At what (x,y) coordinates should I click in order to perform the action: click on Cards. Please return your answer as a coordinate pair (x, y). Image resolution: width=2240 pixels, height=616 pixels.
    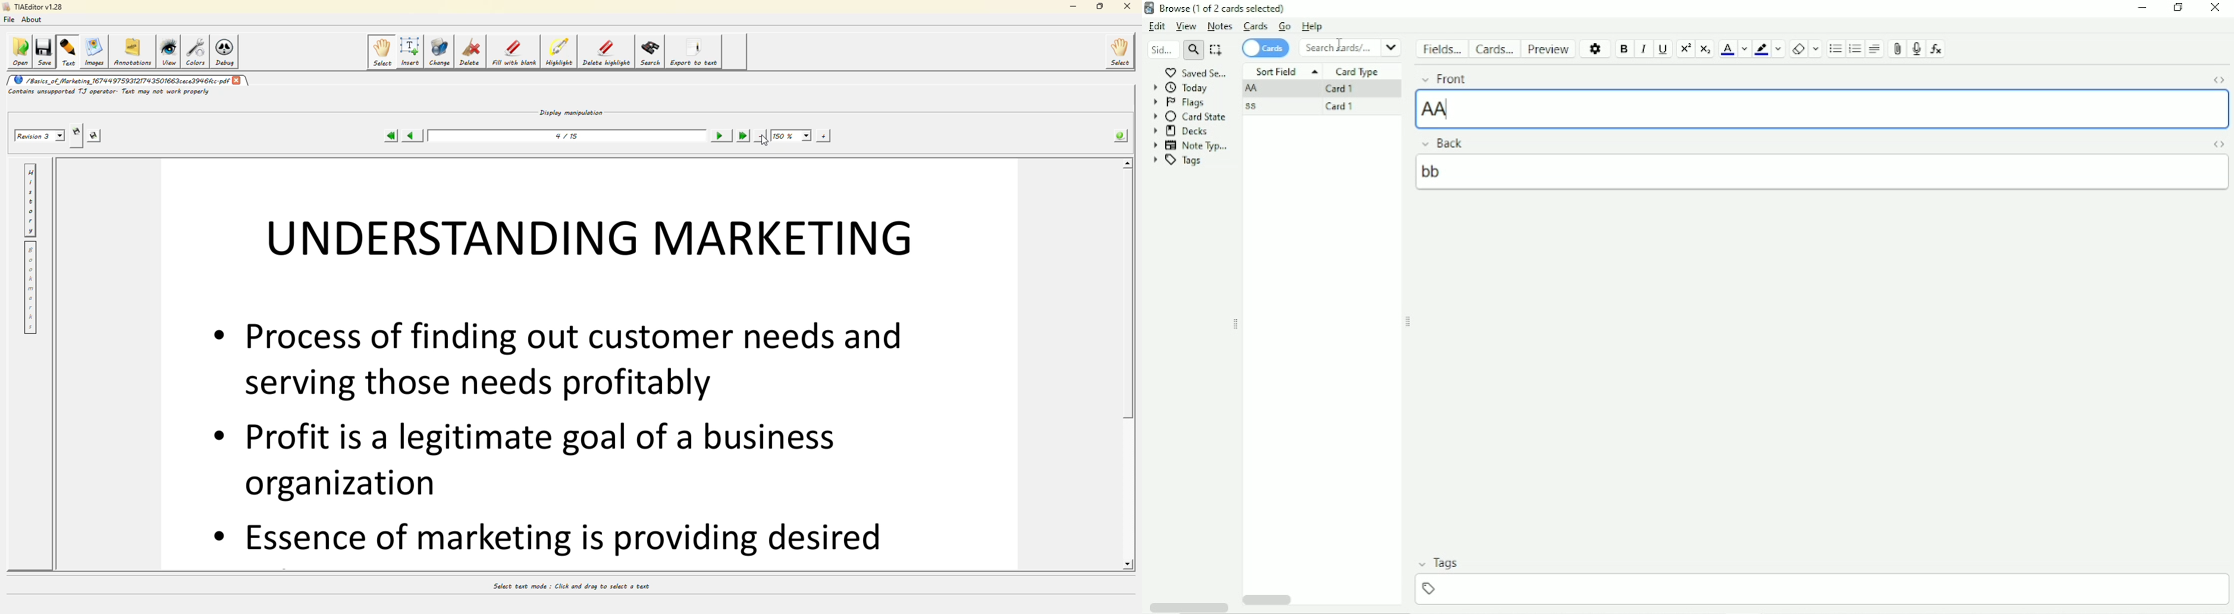
    Looking at the image, I should click on (1498, 48).